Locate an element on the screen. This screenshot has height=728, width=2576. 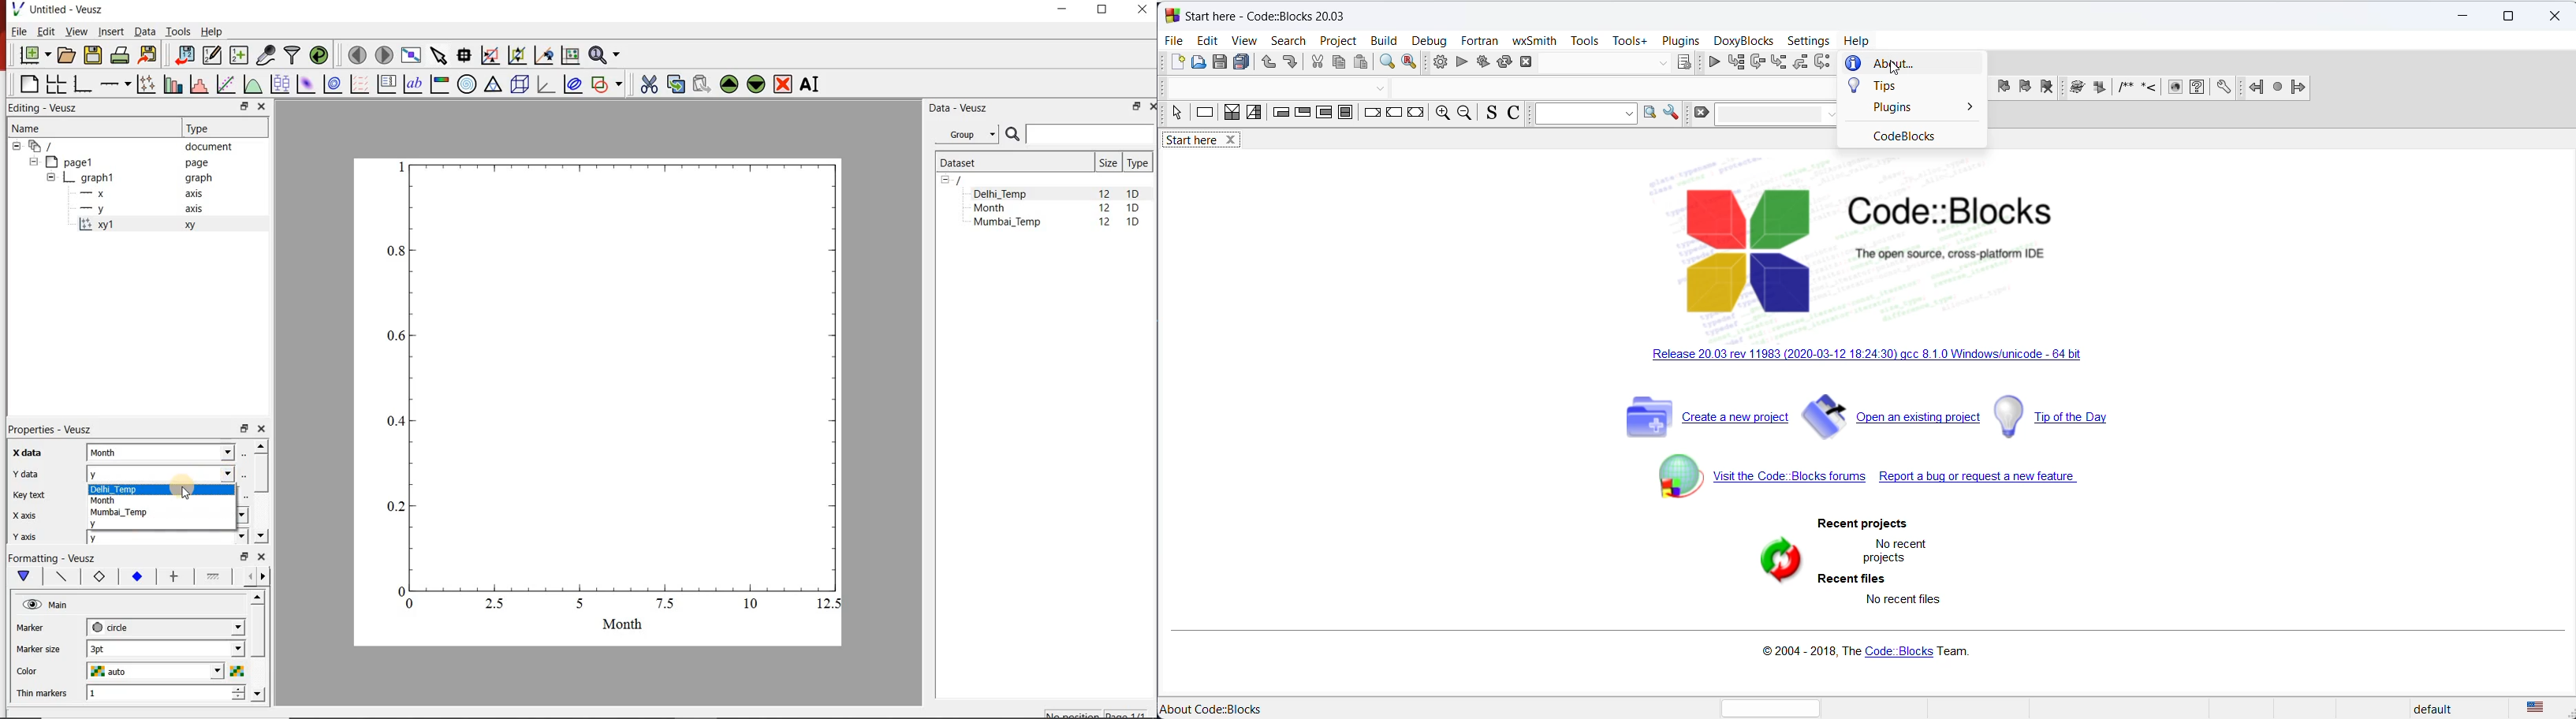
find is located at coordinates (1387, 62).